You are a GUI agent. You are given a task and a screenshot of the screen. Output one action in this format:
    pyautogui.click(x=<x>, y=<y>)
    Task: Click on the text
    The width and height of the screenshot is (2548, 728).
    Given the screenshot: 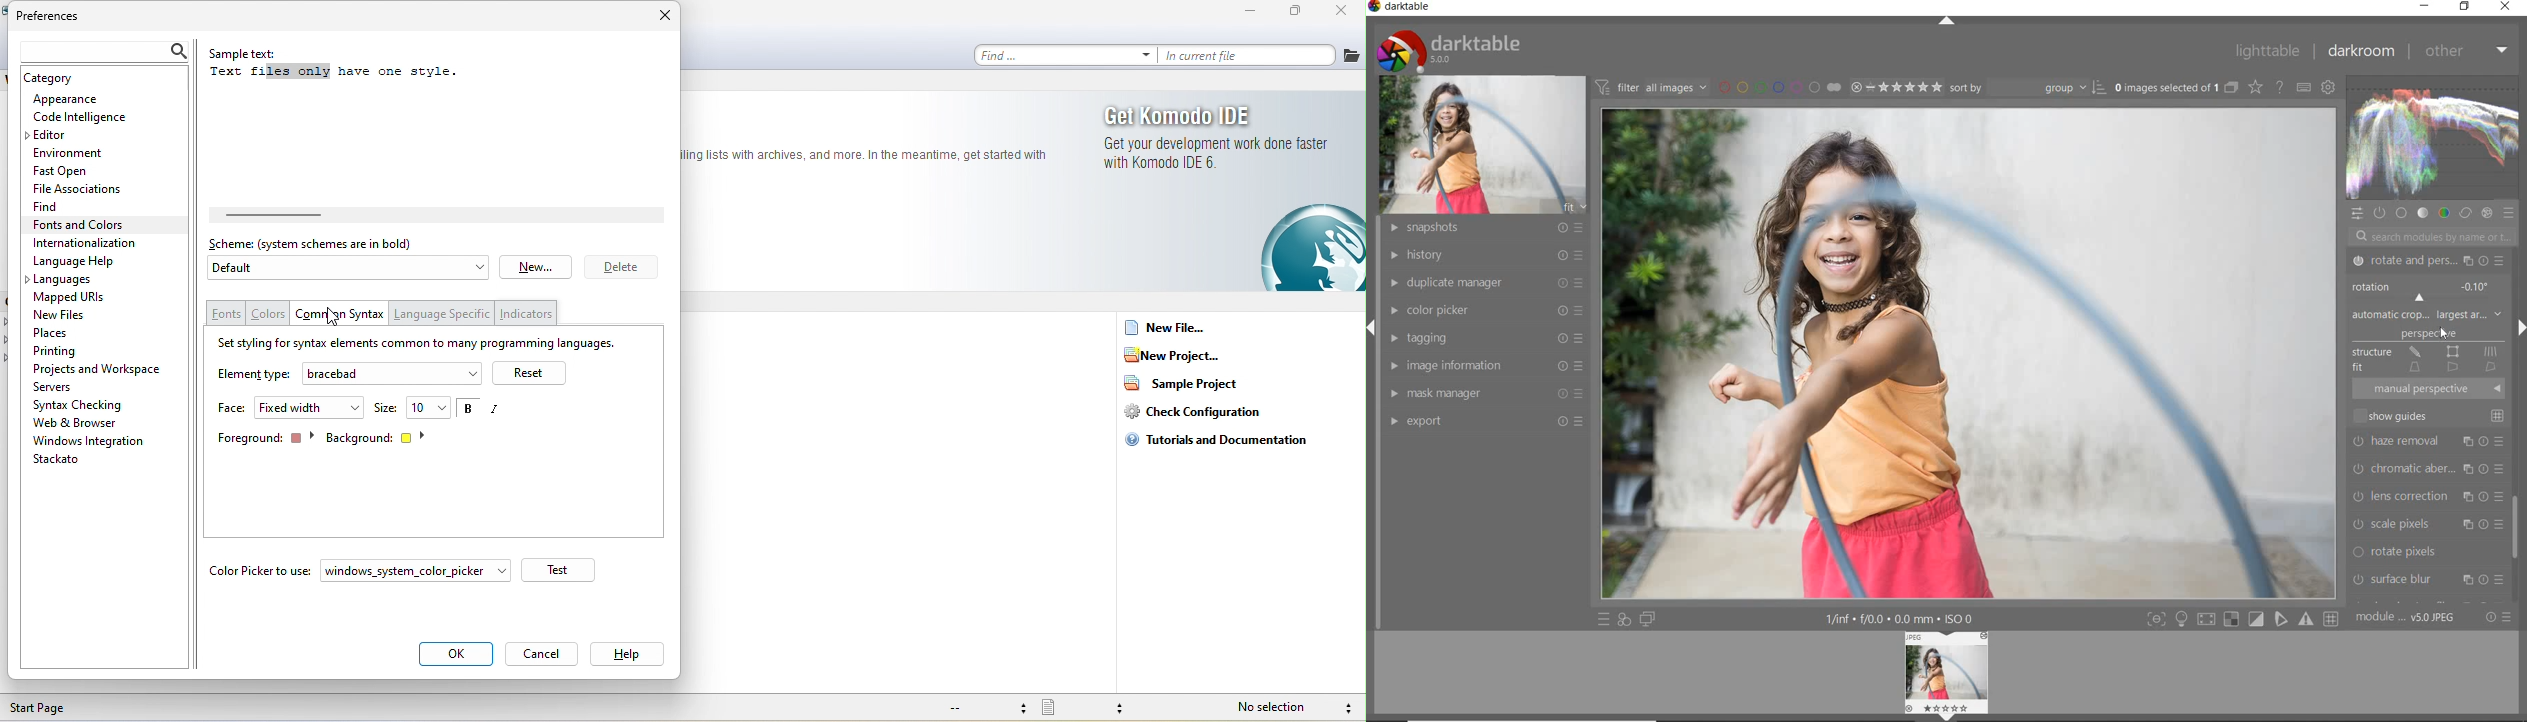 What is the action you would take?
    pyautogui.click(x=866, y=155)
    